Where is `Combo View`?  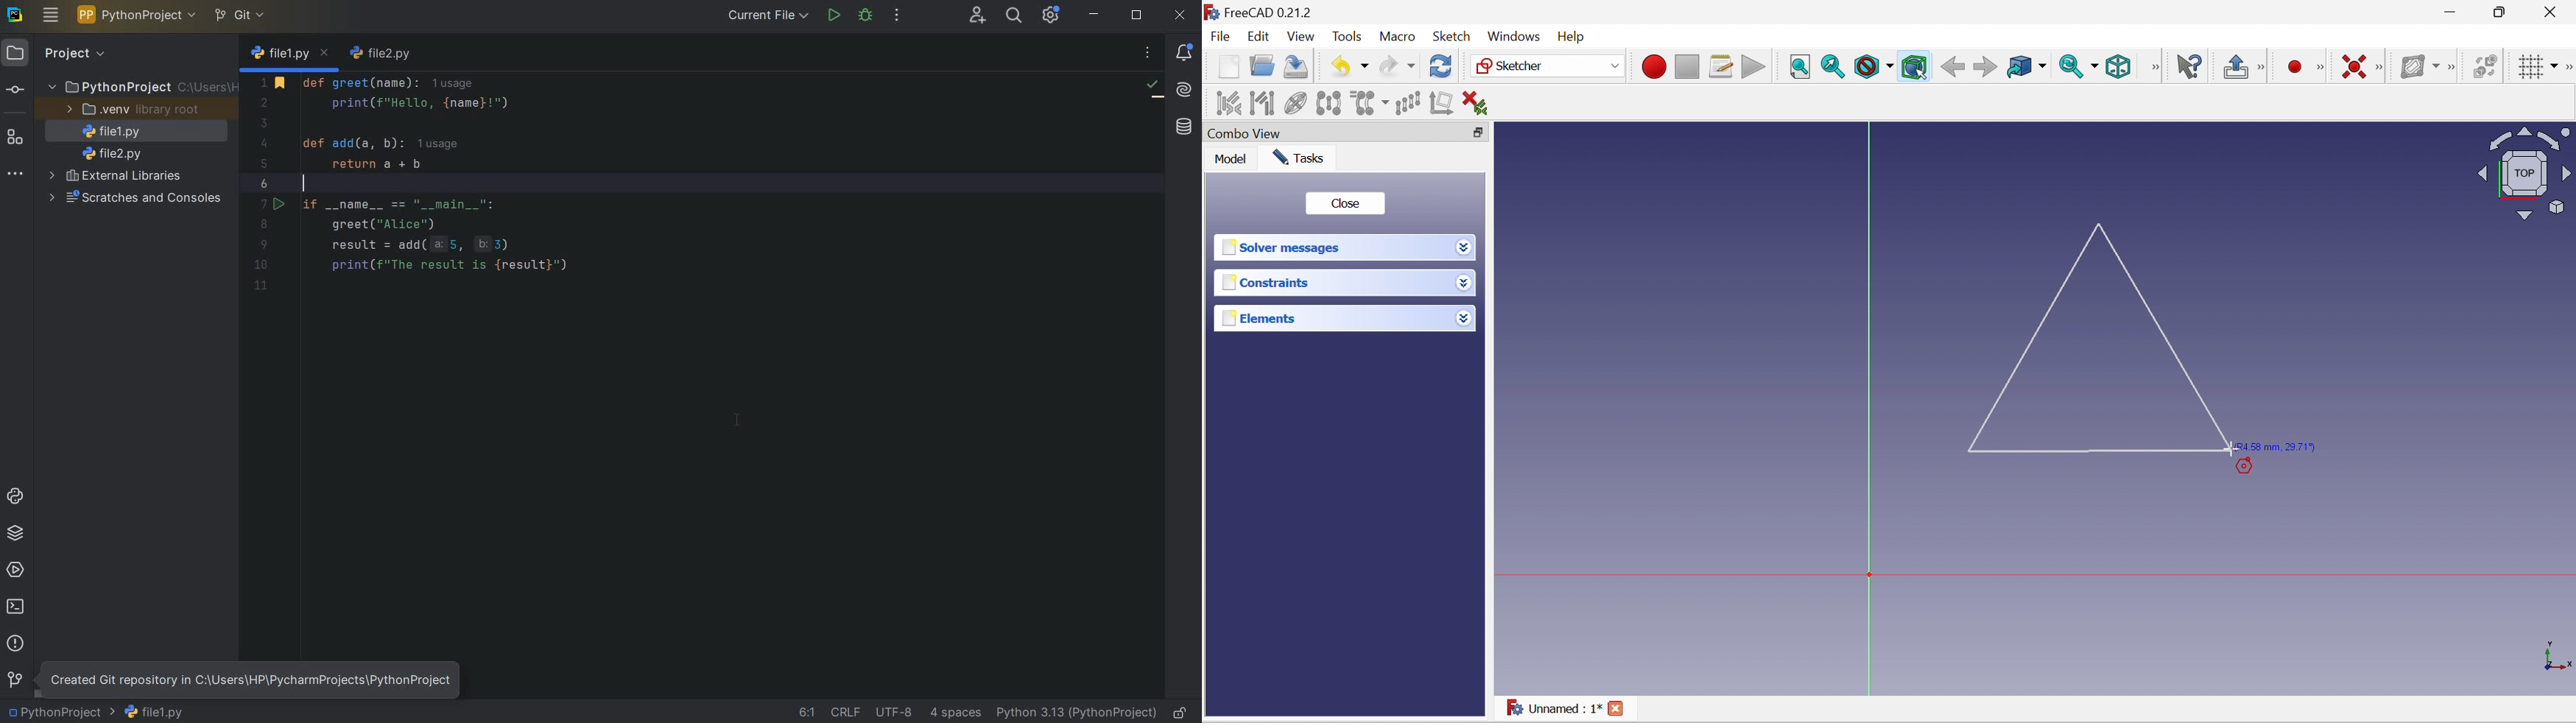 Combo View is located at coordinates (1330, 132).